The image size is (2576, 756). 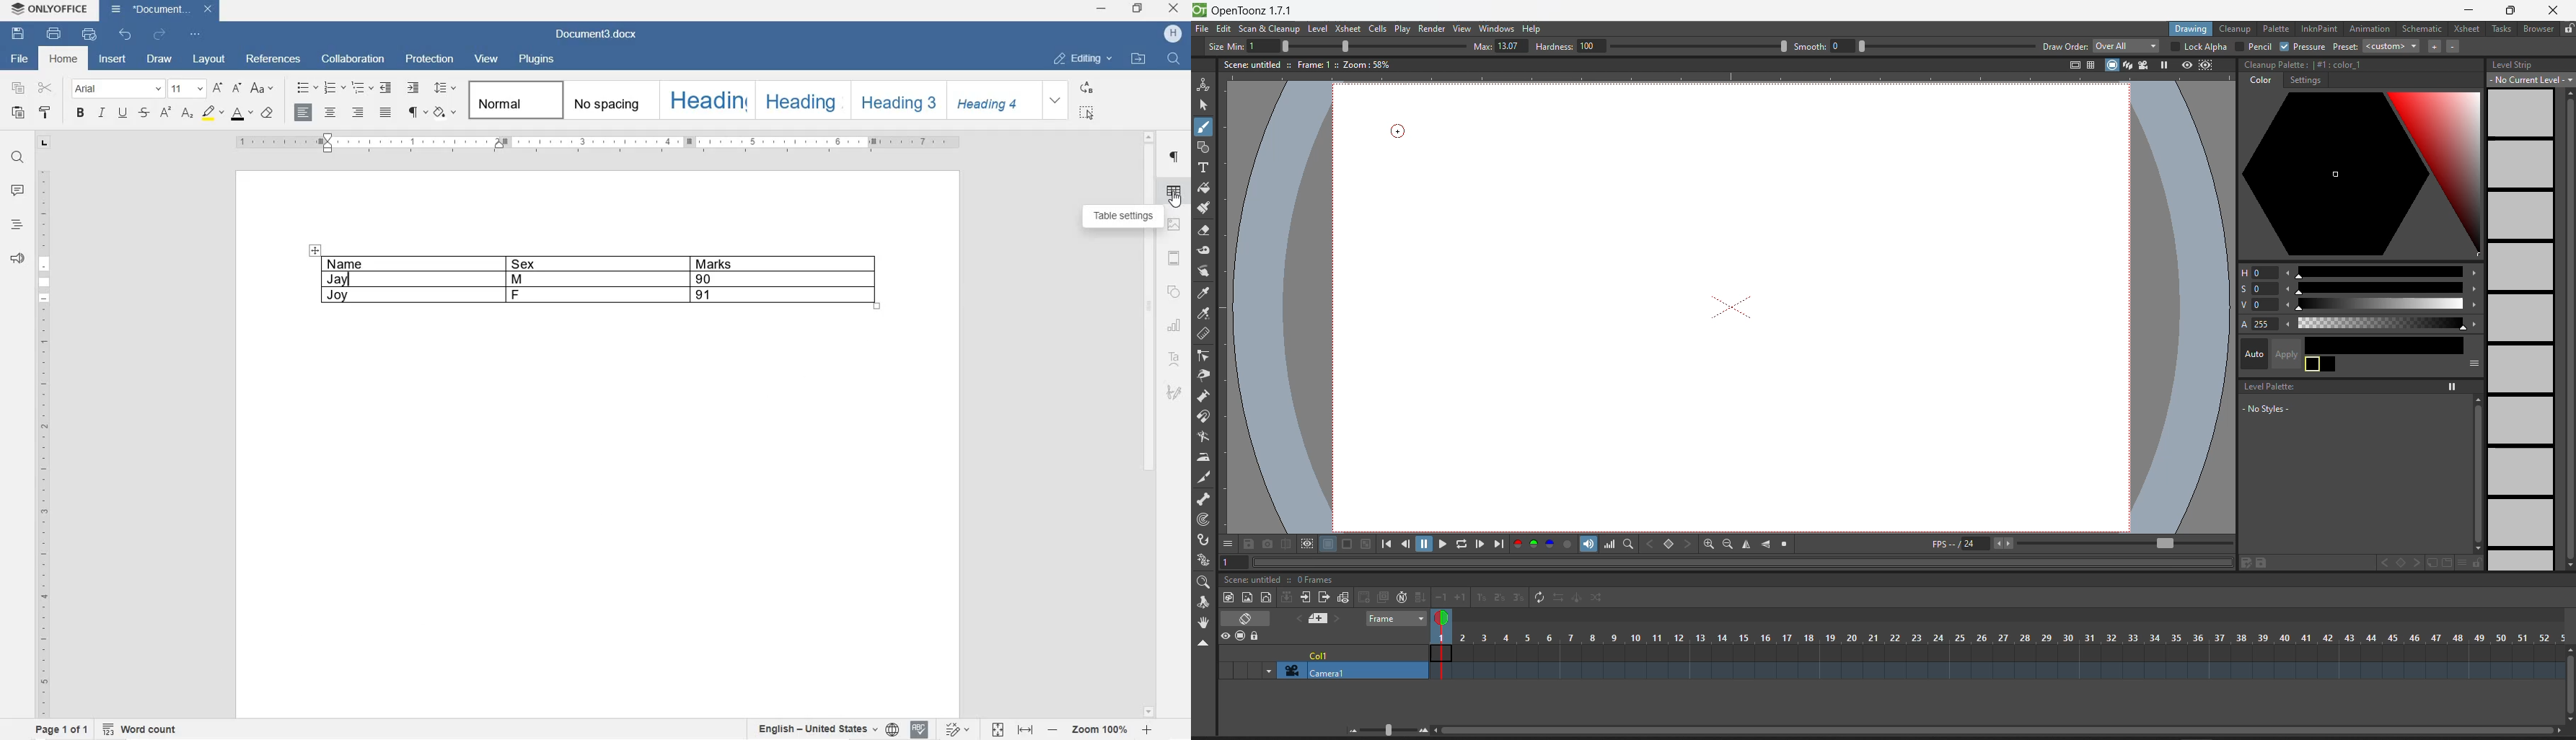 What do you see at coordinates (268, 114) in the screenshot?
I see `COPY STYLE` at bounding box center [268, 114].